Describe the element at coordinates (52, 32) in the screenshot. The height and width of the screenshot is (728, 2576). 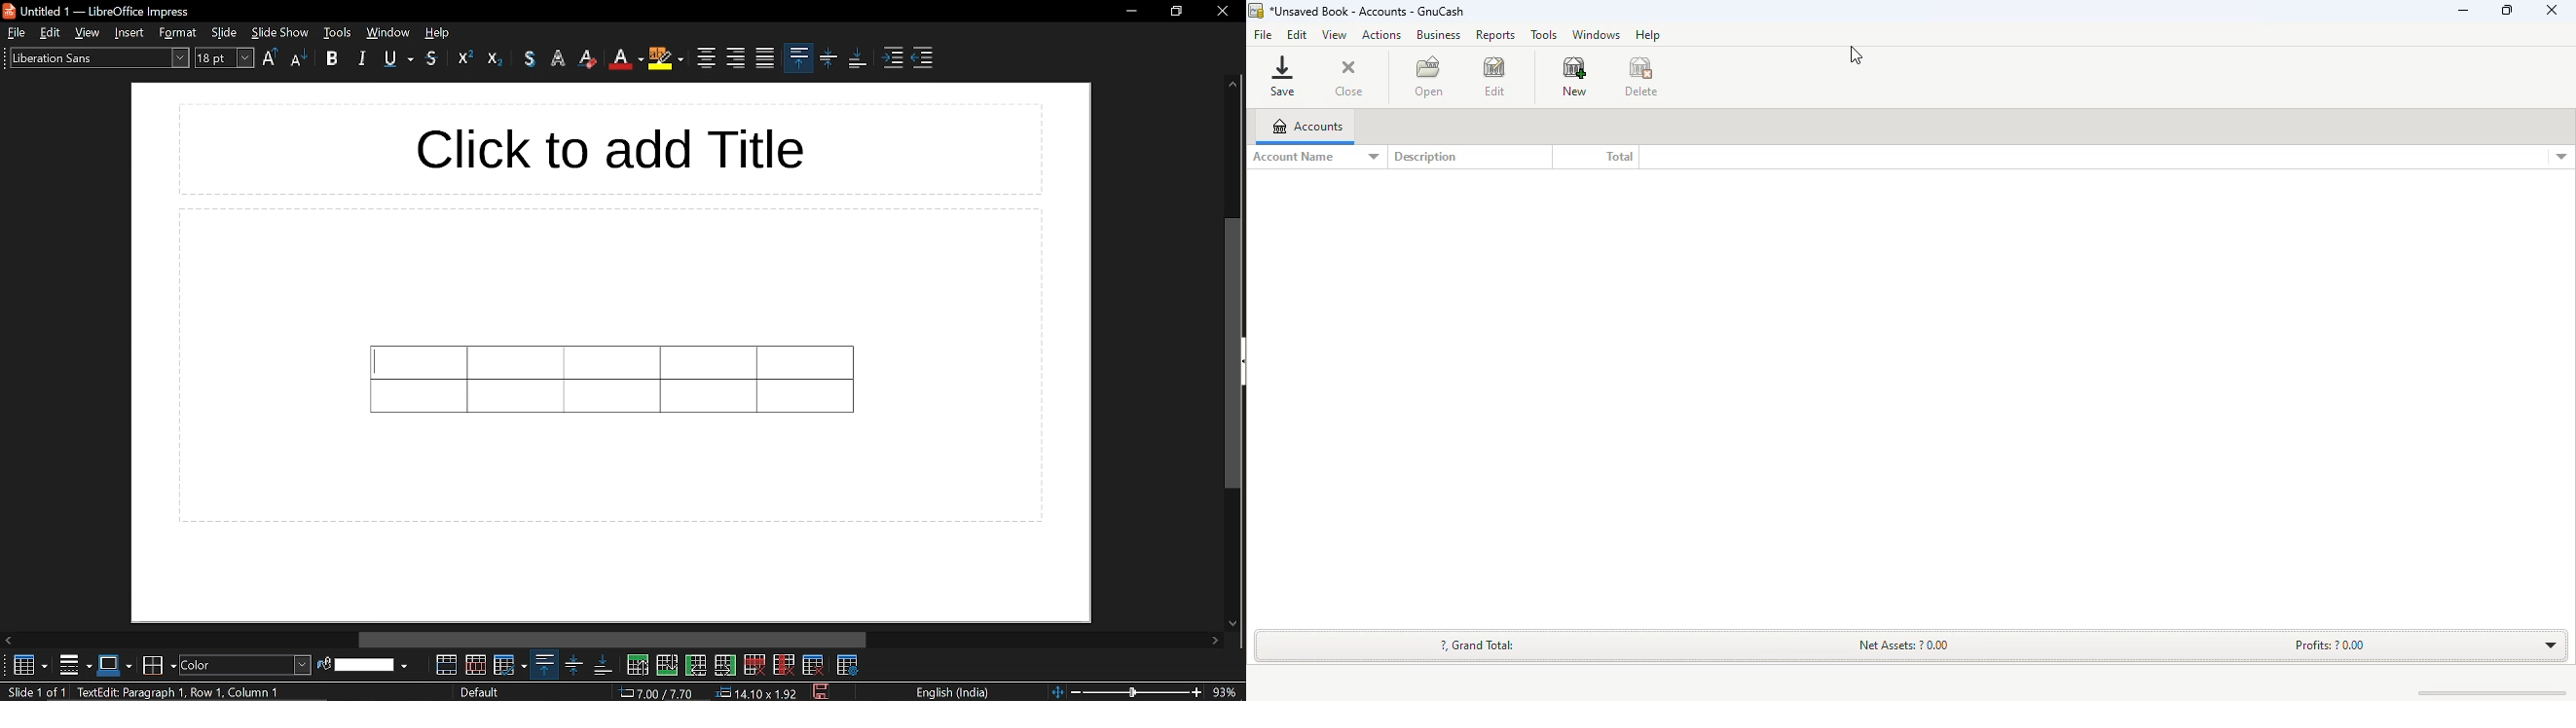
I see `edit` at that location.